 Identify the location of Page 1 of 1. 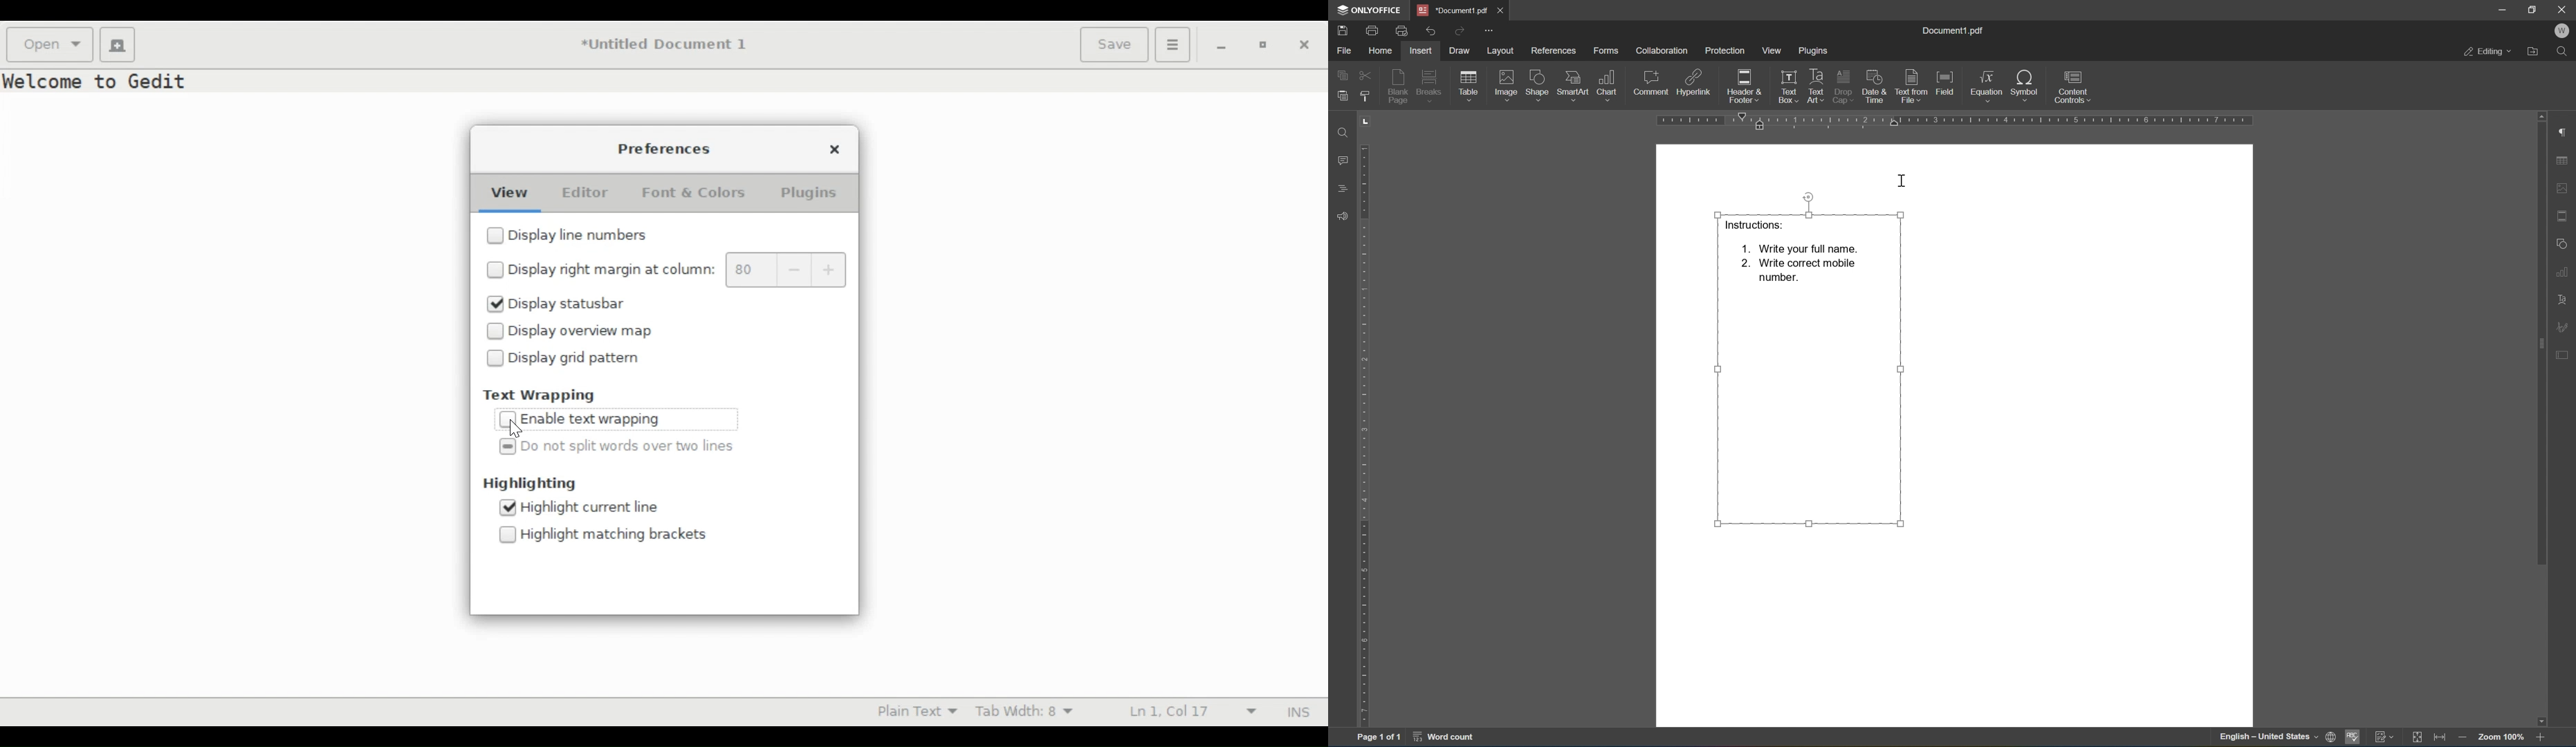
(1379, 738).